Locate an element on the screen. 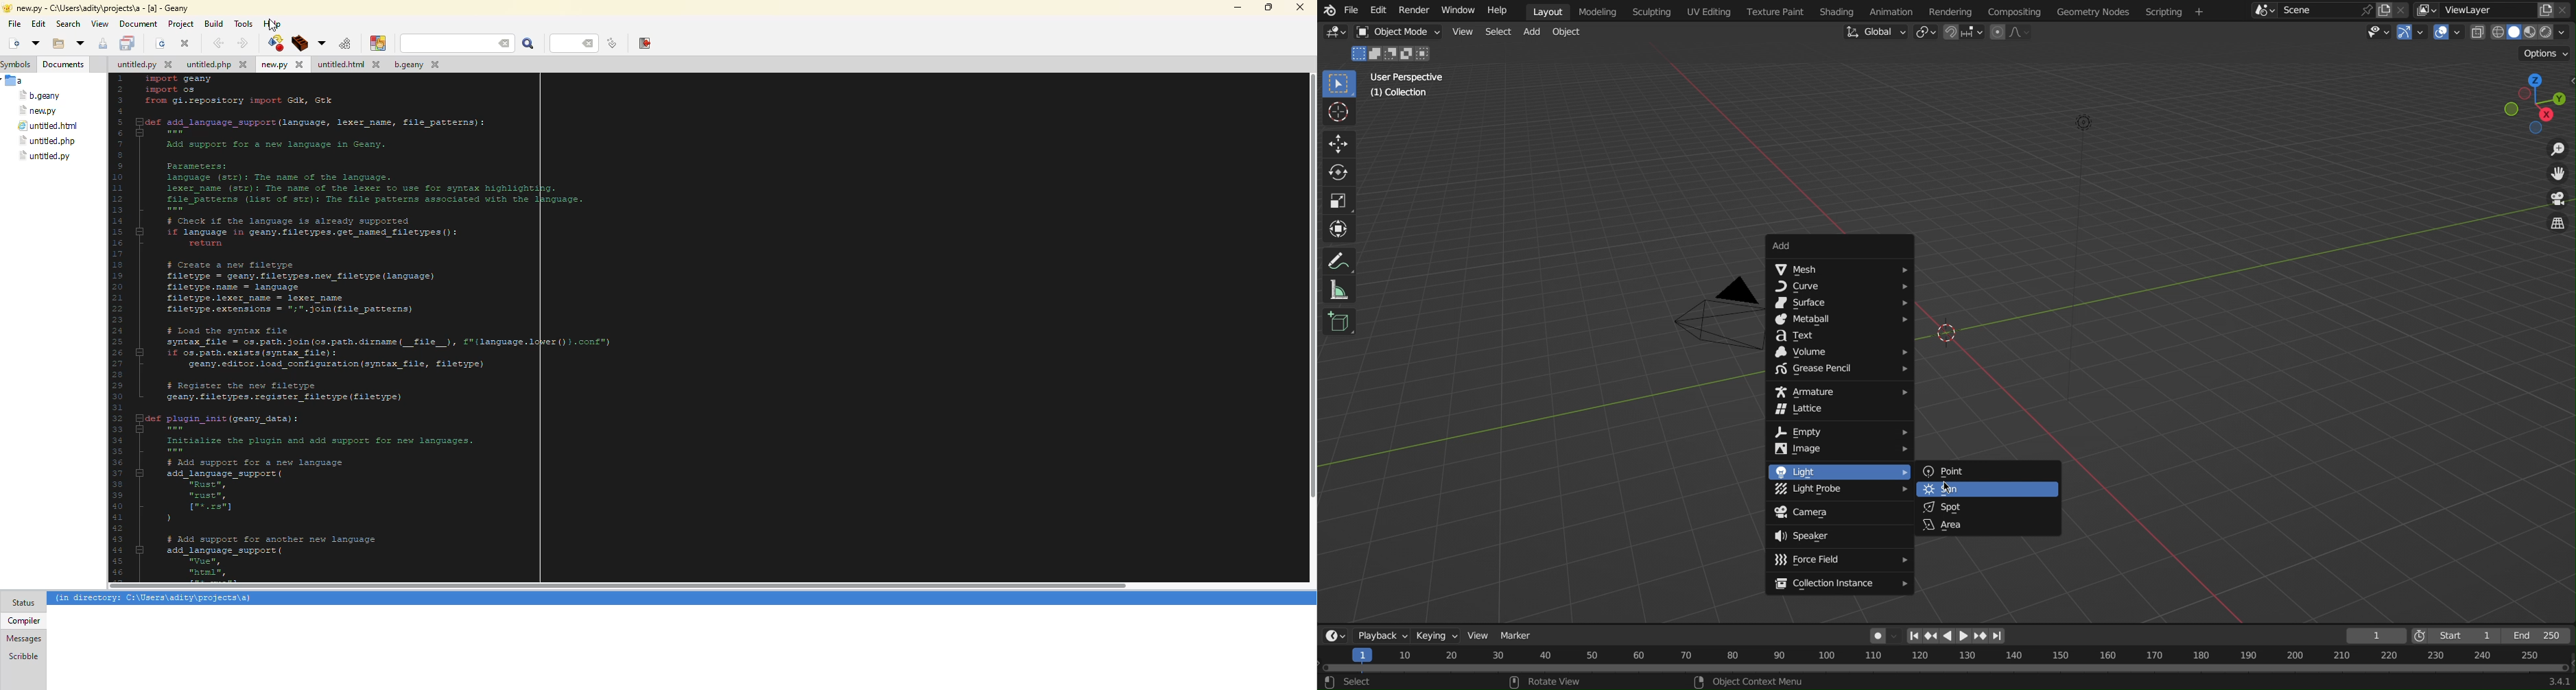  scroll bar is located at coordinates (1313, 294).